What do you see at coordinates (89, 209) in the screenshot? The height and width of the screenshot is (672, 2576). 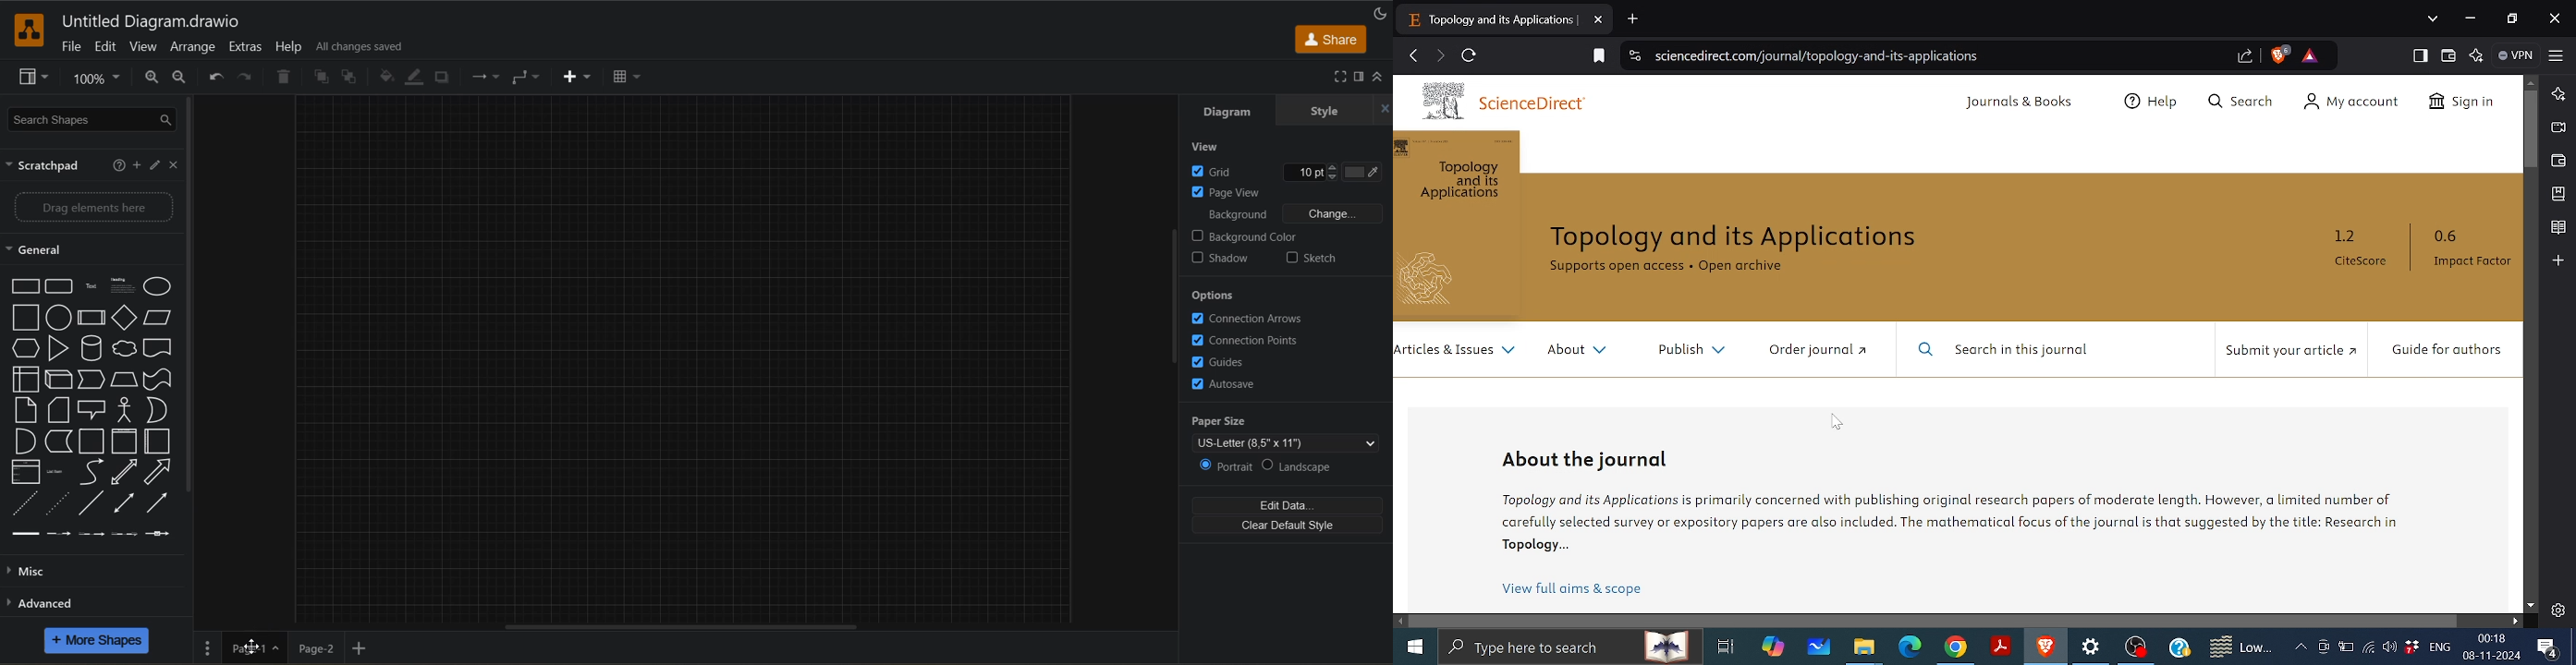 I see `drag elements here` at bounding box center [89, 209].